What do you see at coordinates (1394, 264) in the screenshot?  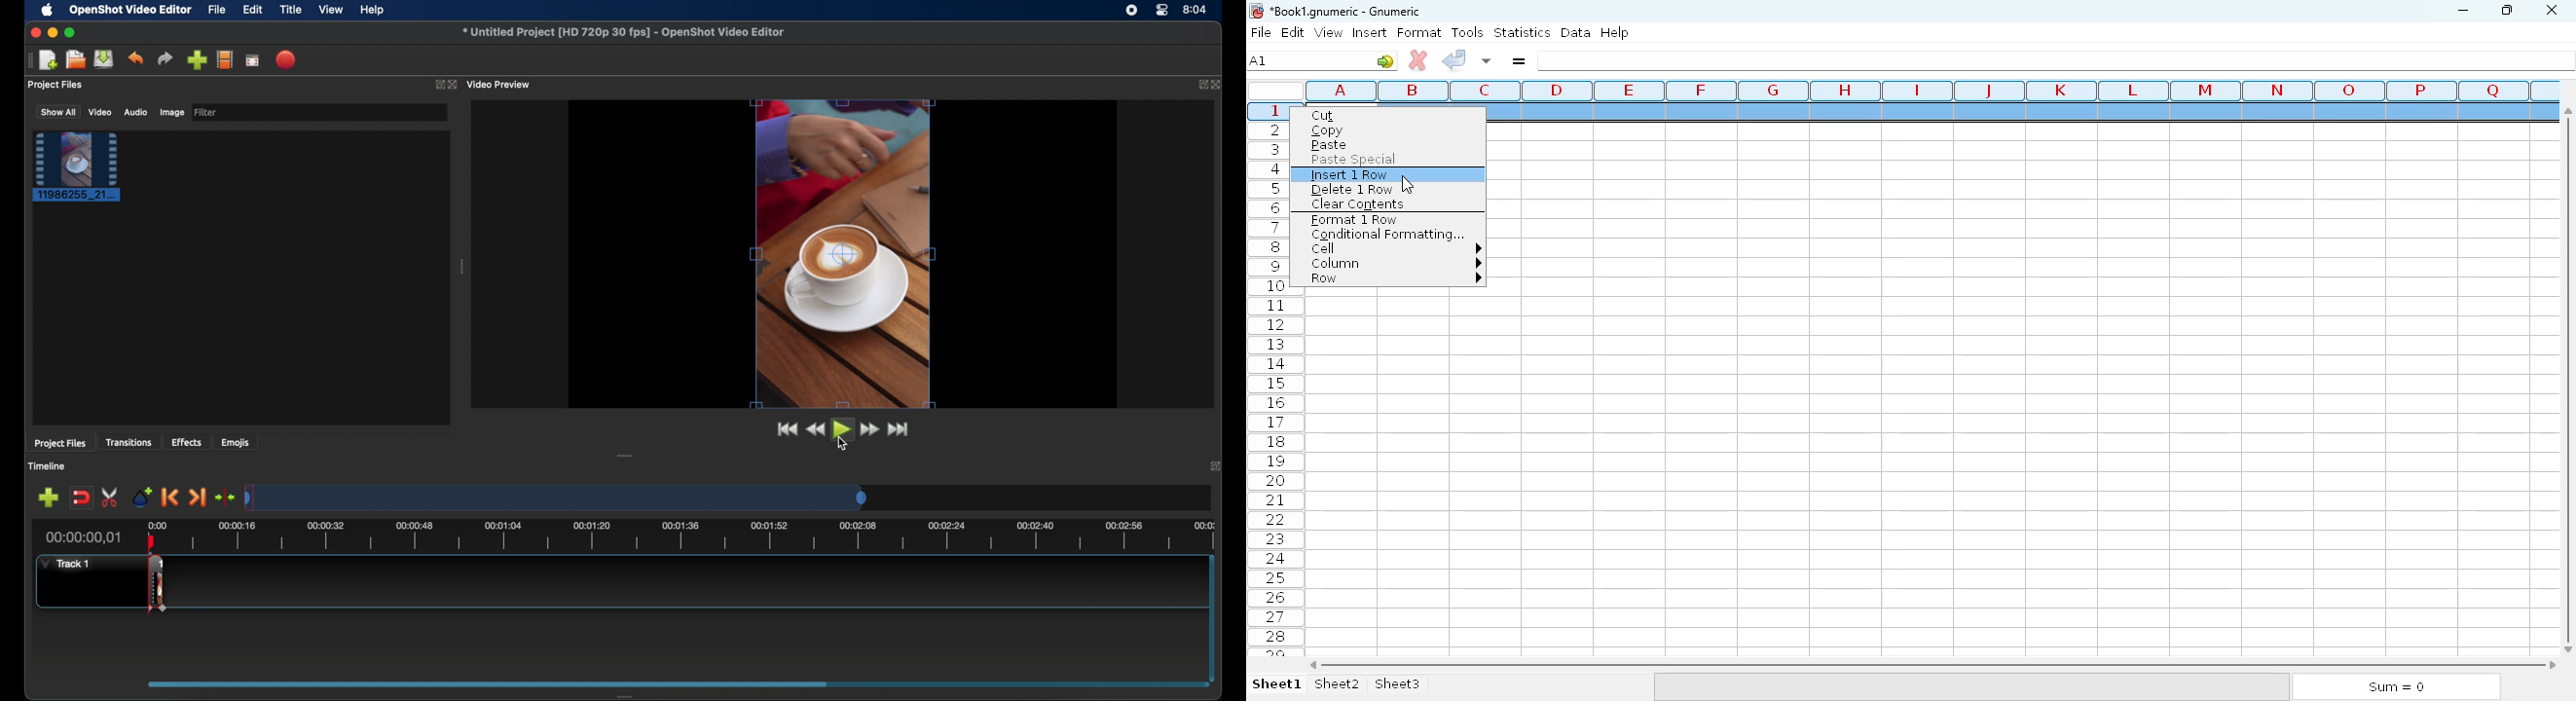 I see `column` at bounding box center [1394, 264].